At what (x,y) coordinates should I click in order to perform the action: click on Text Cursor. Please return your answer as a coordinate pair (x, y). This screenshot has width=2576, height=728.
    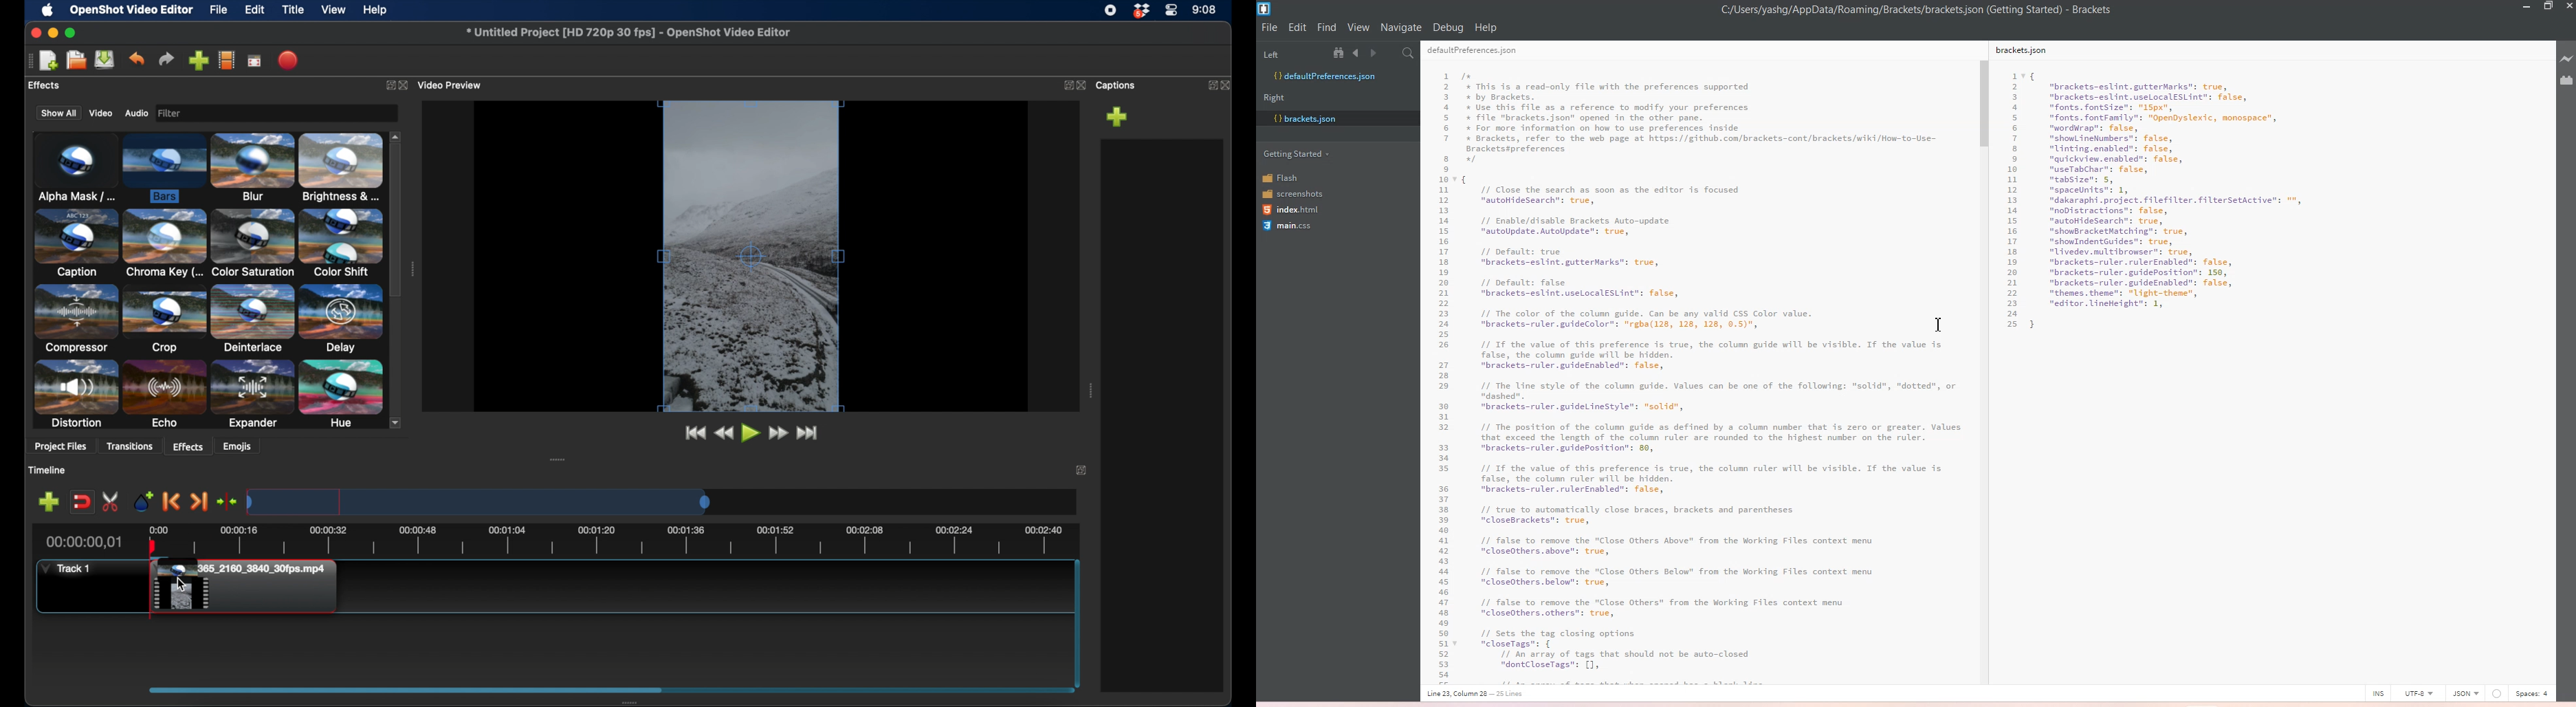
    Looking at the image, I should click on (1940, 325).